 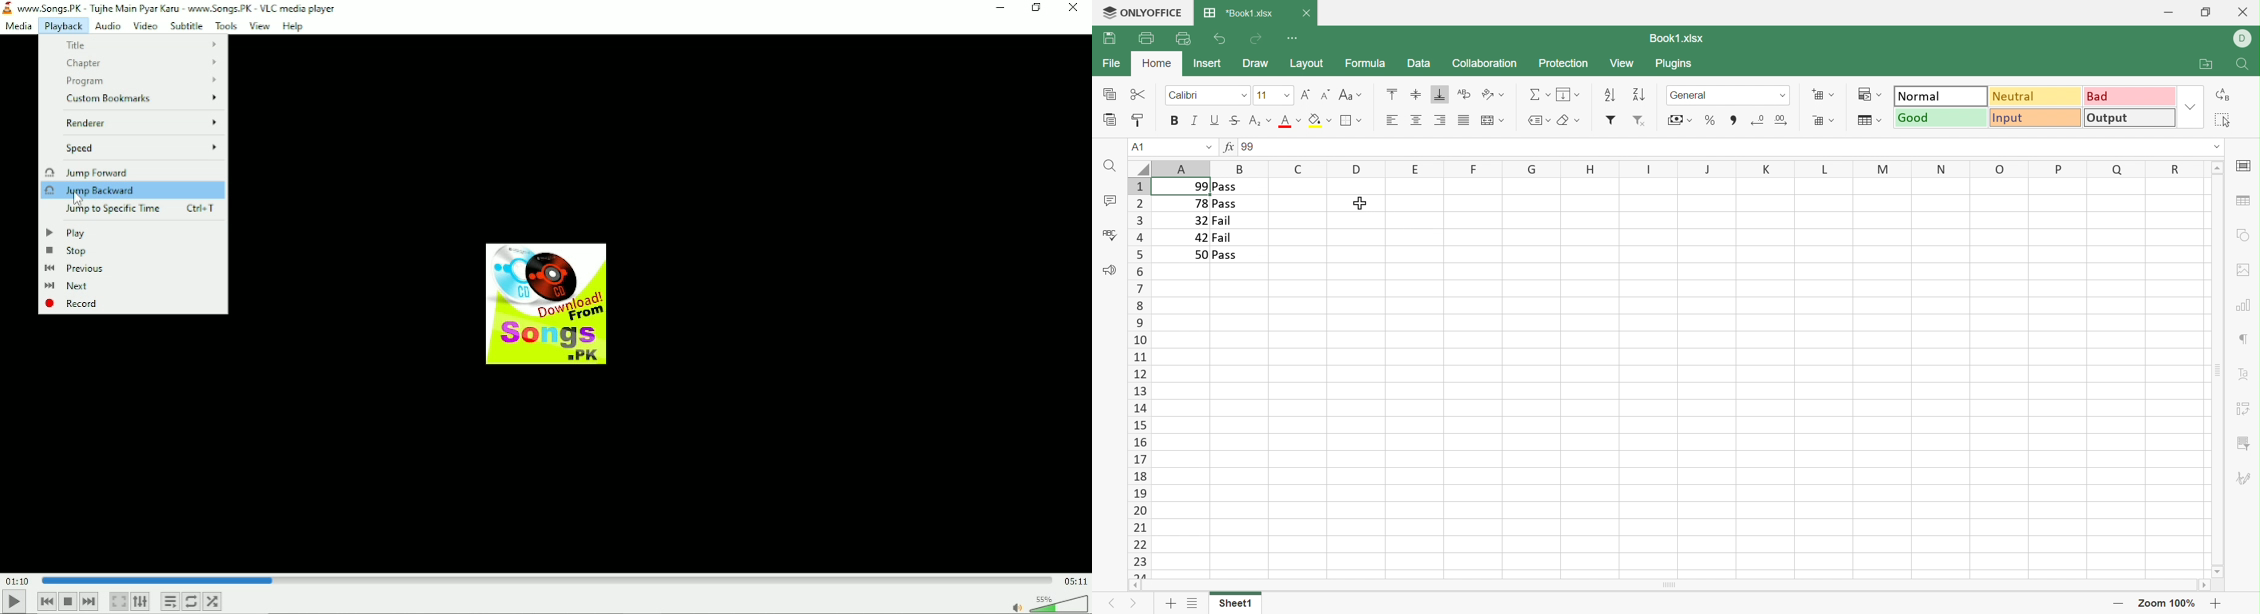 What do you see at coordinates (73, 287) in the screenshot?
I see `Next` at bounding box center [73, 287].